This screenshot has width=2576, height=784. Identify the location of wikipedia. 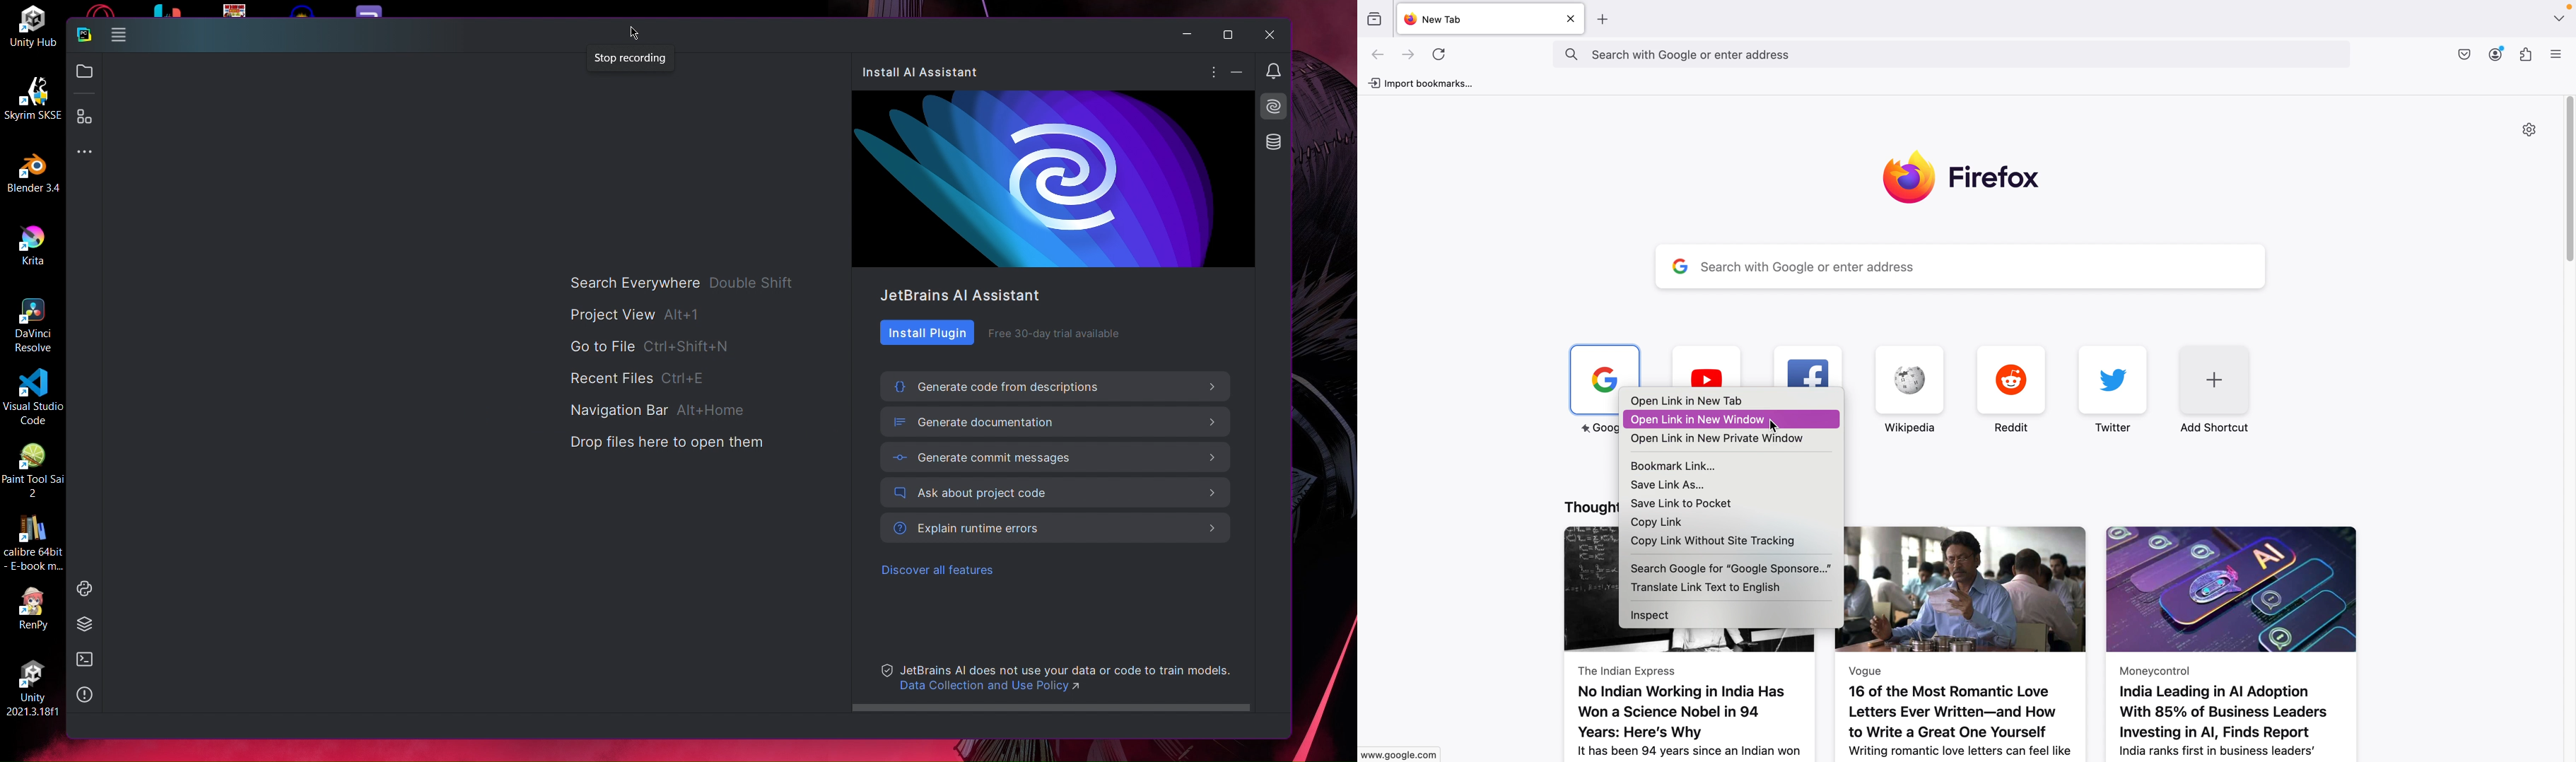
(1902, 389).